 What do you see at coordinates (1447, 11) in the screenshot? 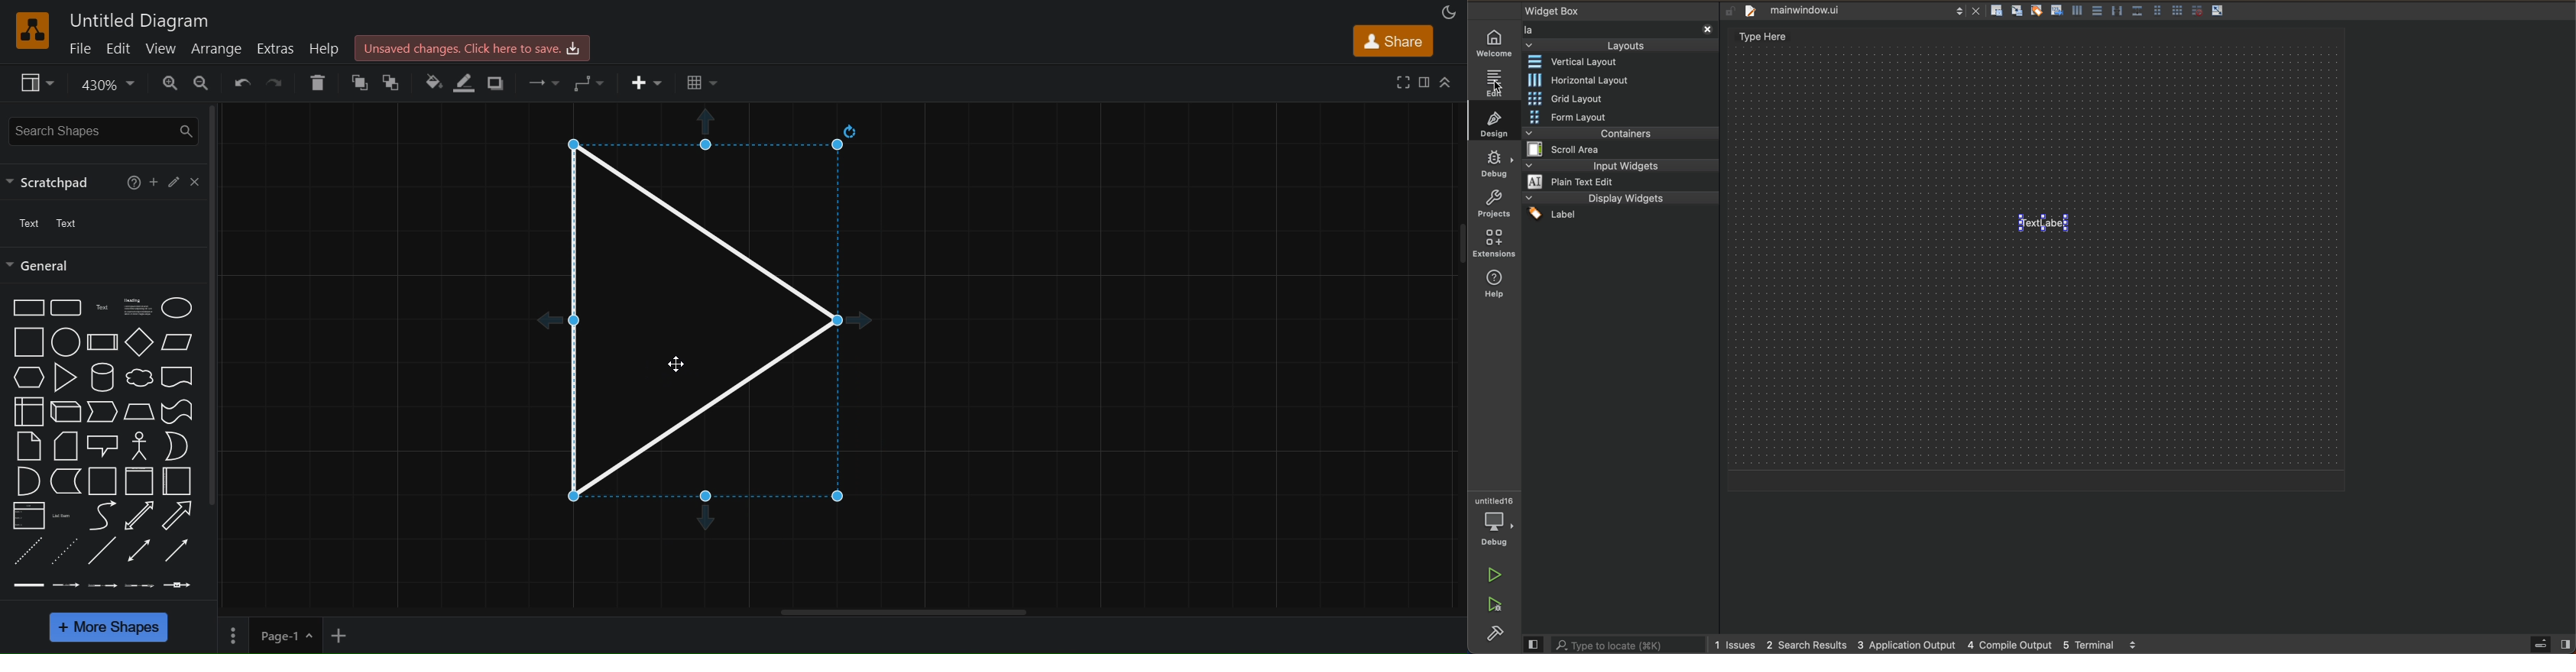
I see `appearance` at bounding box center [1447, 11].